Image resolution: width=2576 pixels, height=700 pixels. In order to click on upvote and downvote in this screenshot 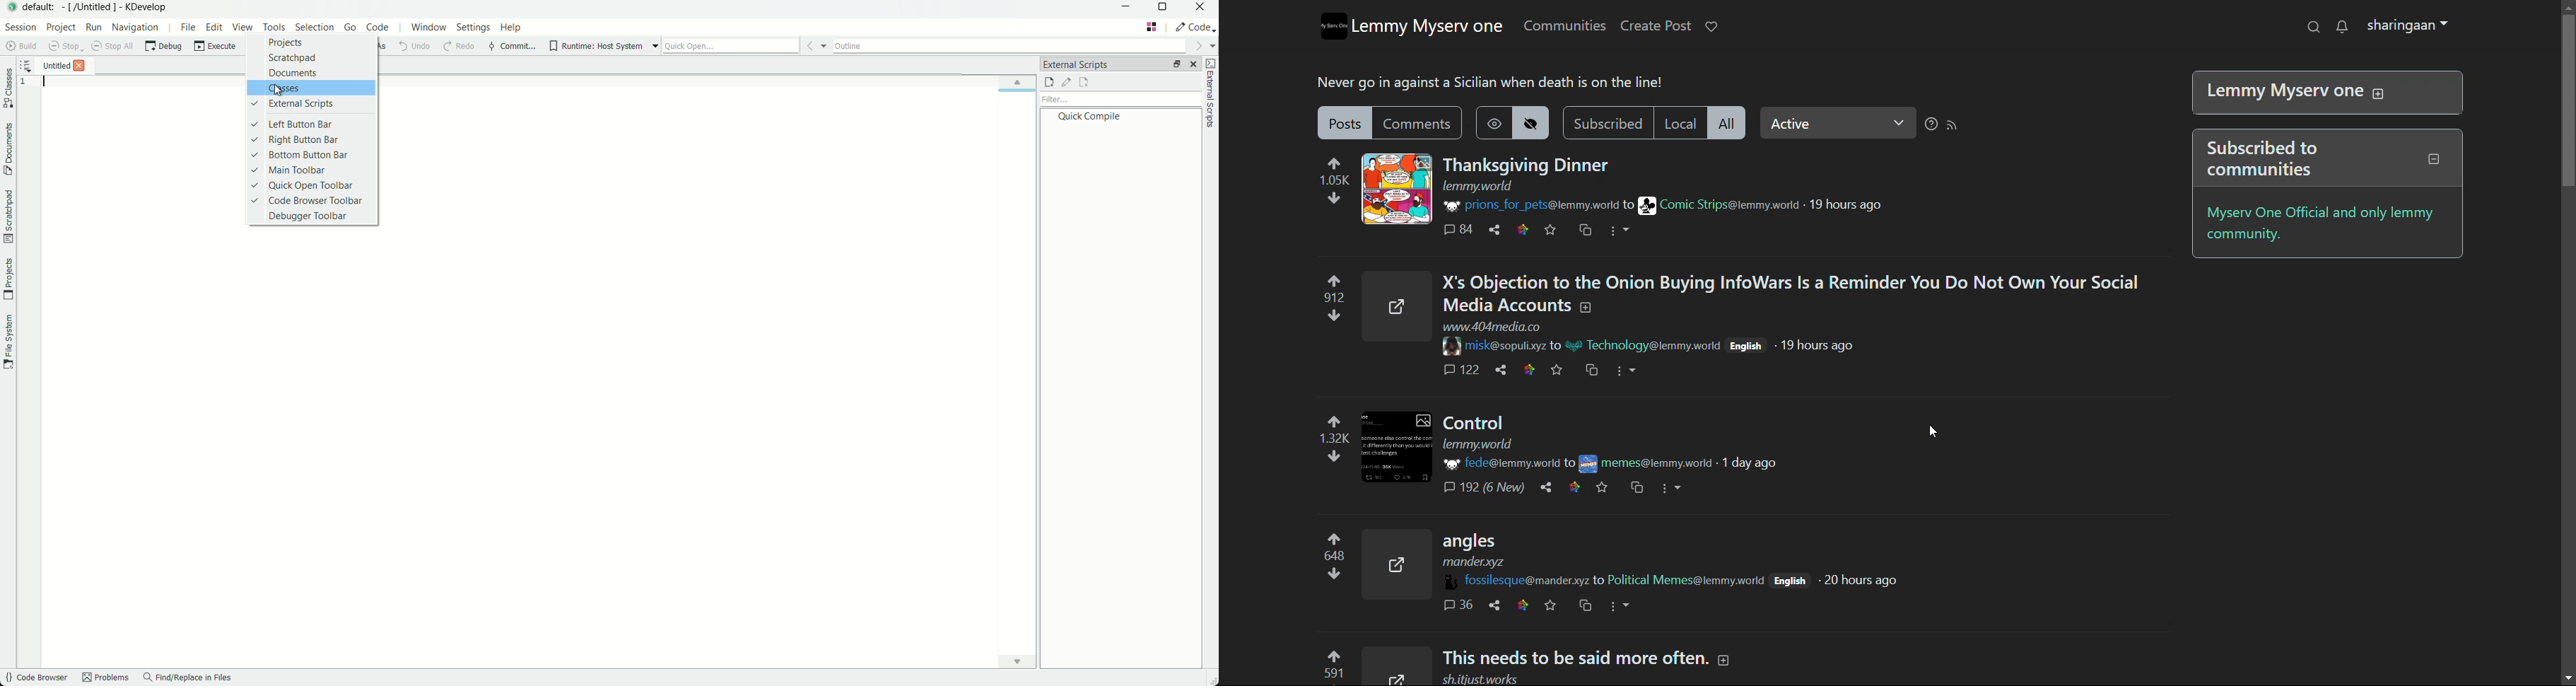, I will do `click(1326, 561)`.